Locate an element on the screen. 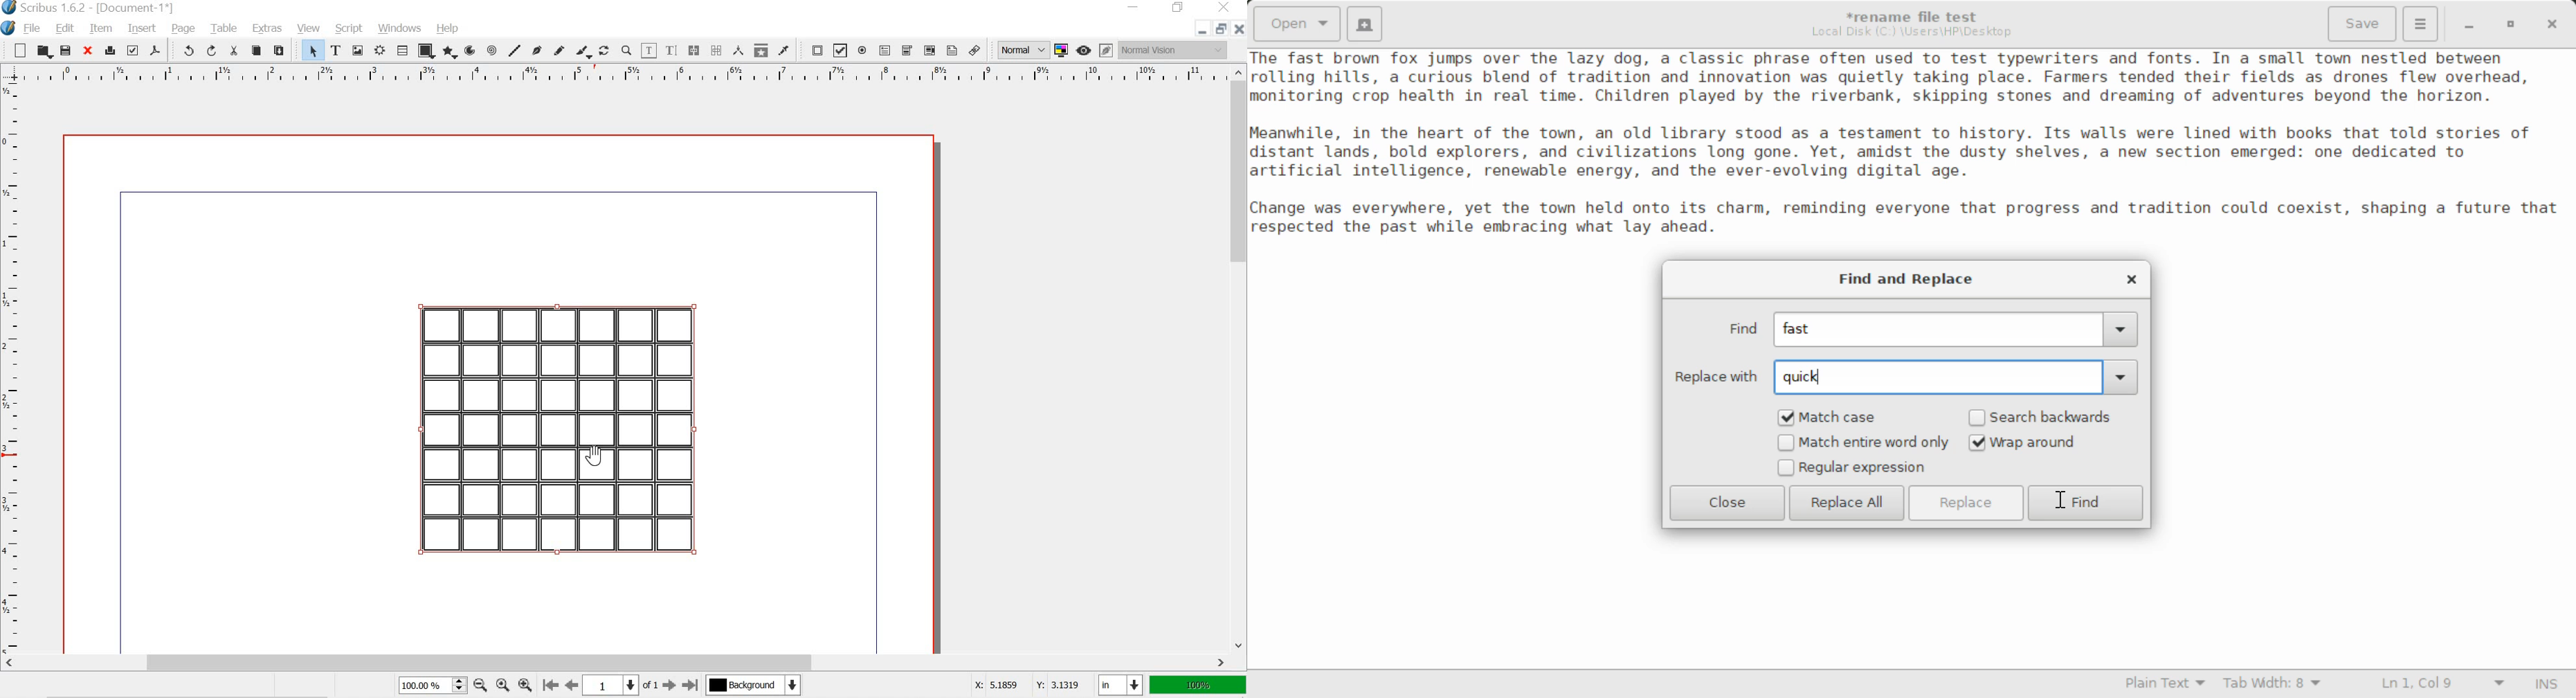  File Location is located at coordinates (1915, 33).